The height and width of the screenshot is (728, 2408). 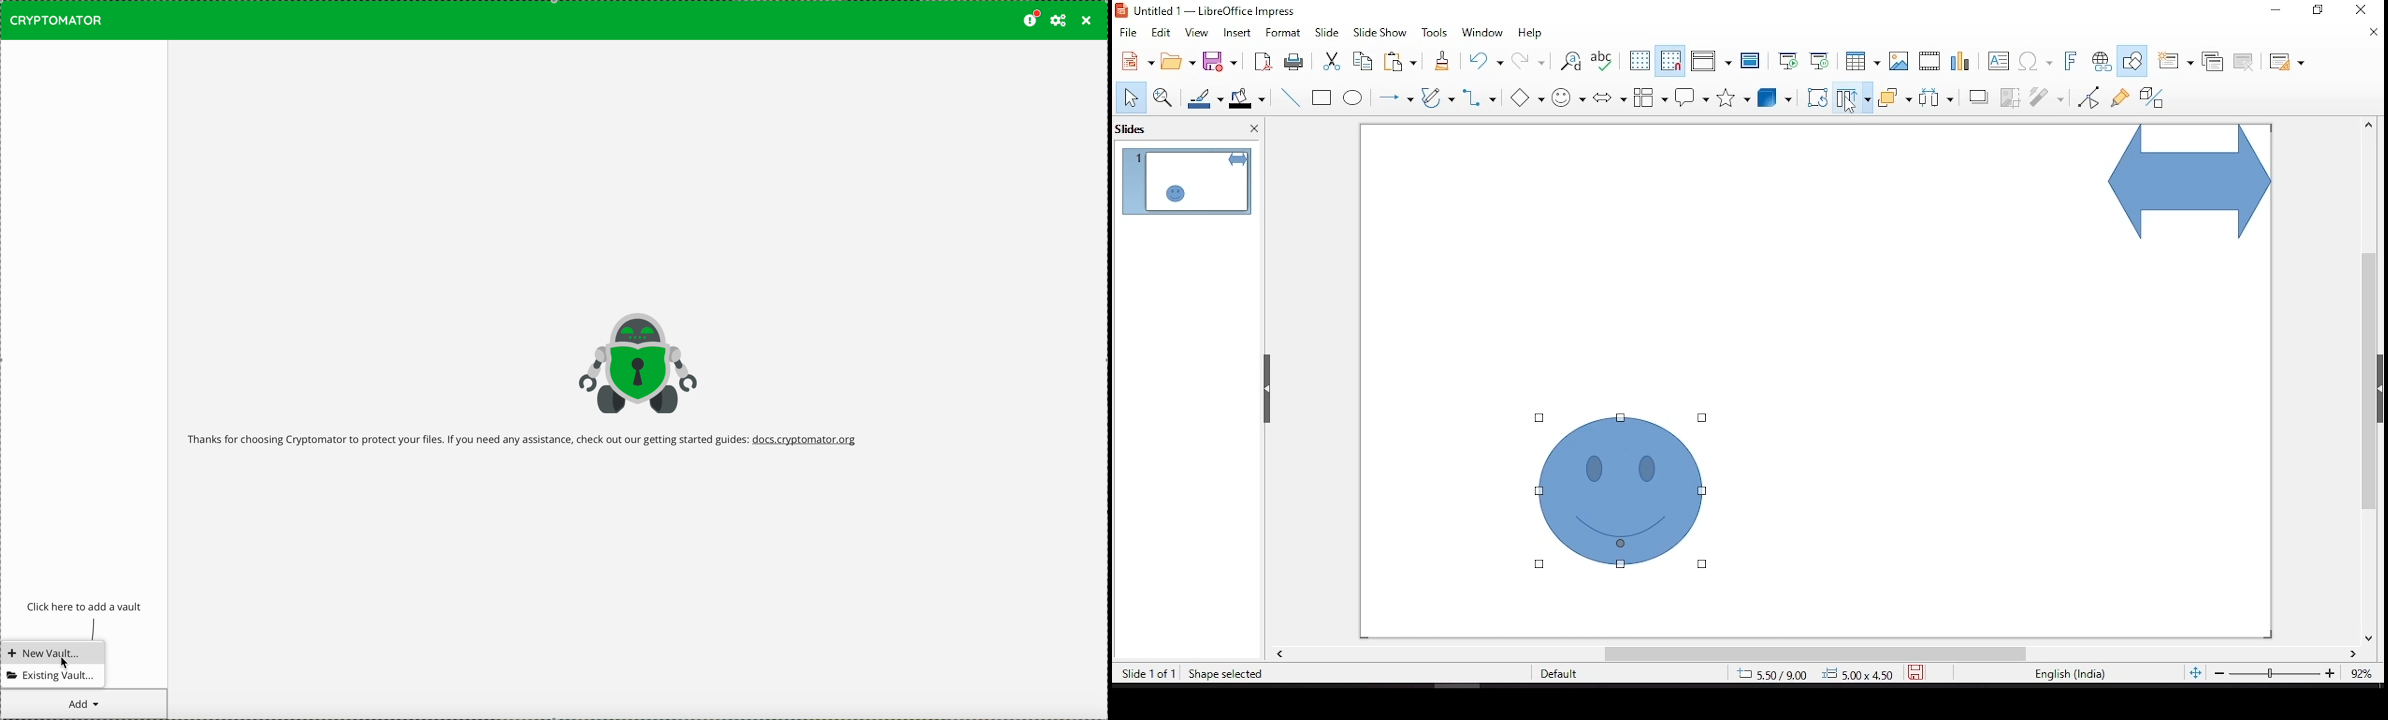 What do you see at coordinates (1899, 61) in the screenshot?
I see `image` at bounding box center [1899, 61].